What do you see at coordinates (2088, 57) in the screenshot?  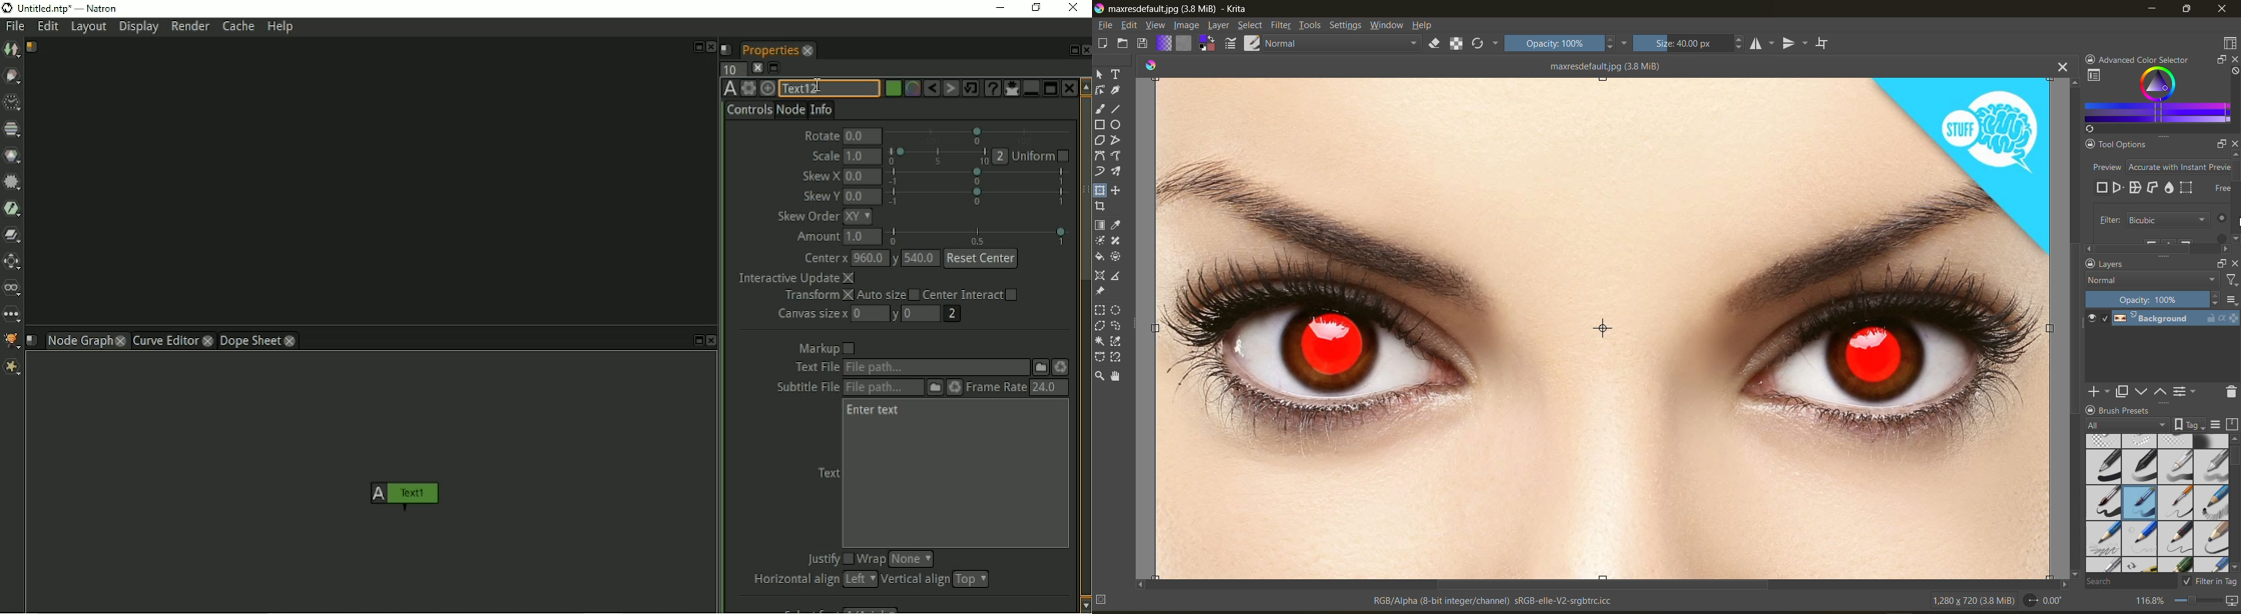 I see `lock docker` at bounding box center [2088, 57].